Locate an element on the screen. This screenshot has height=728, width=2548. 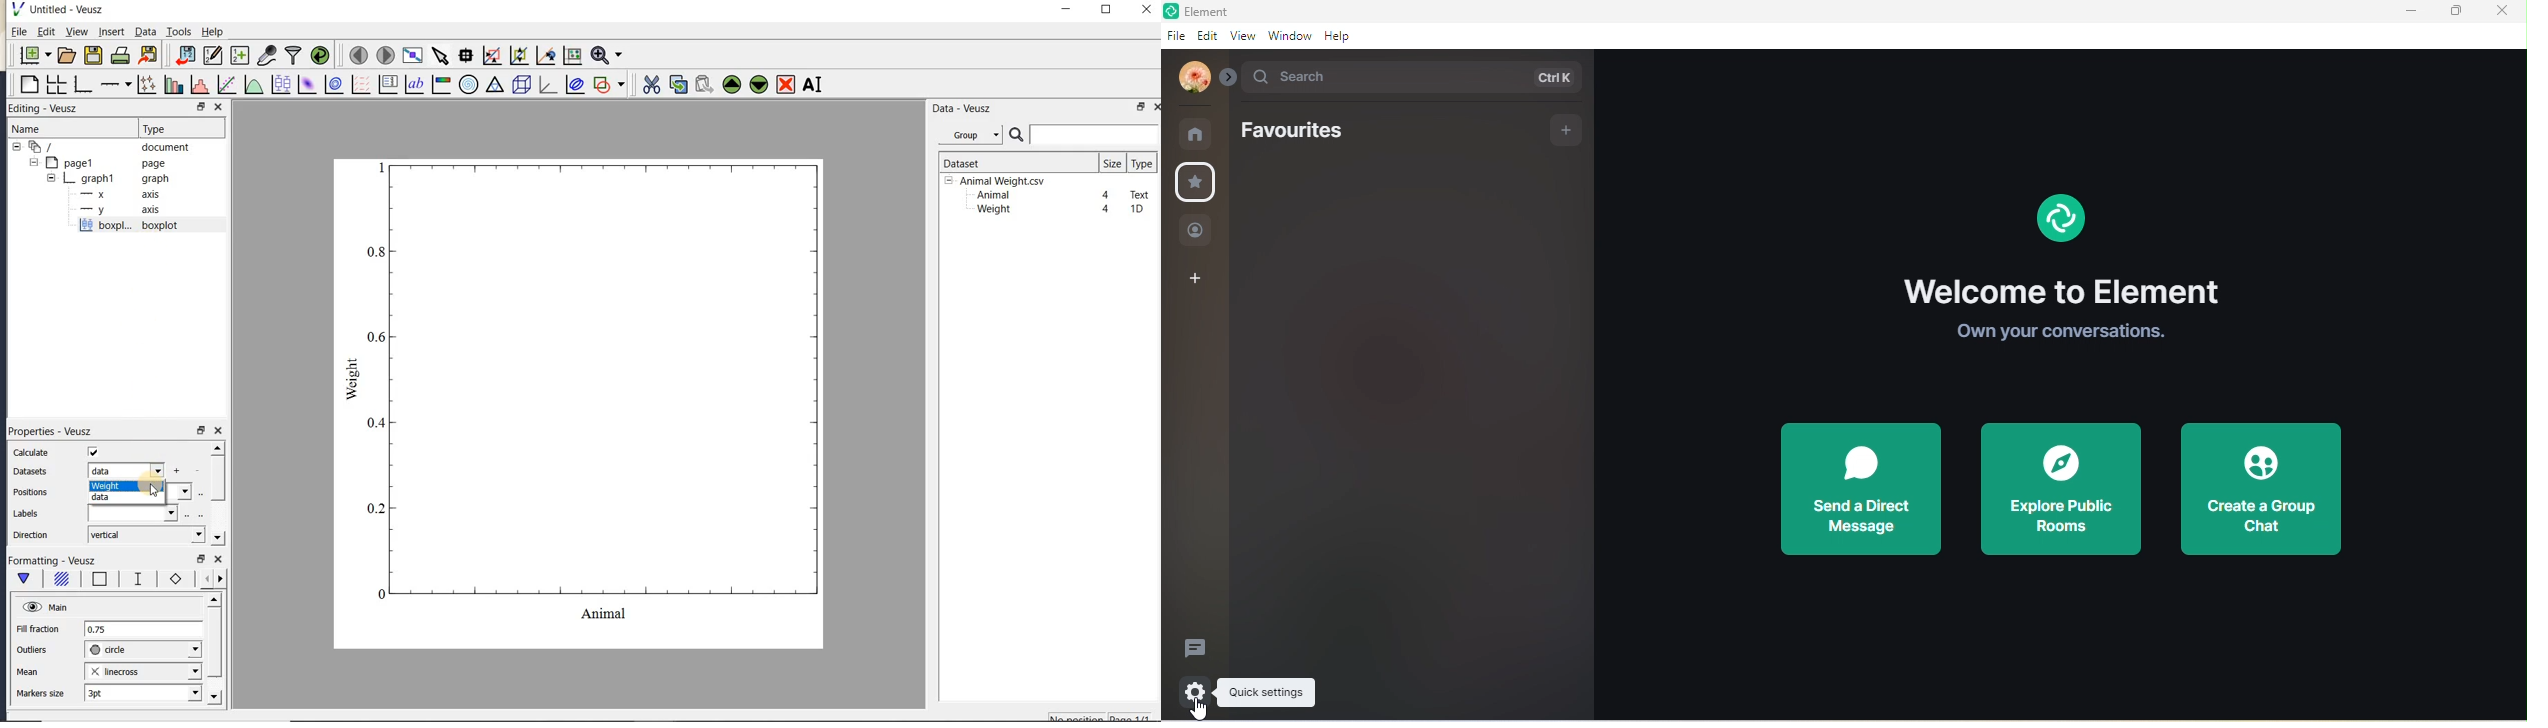
Help is located at coordinates (212, 32).